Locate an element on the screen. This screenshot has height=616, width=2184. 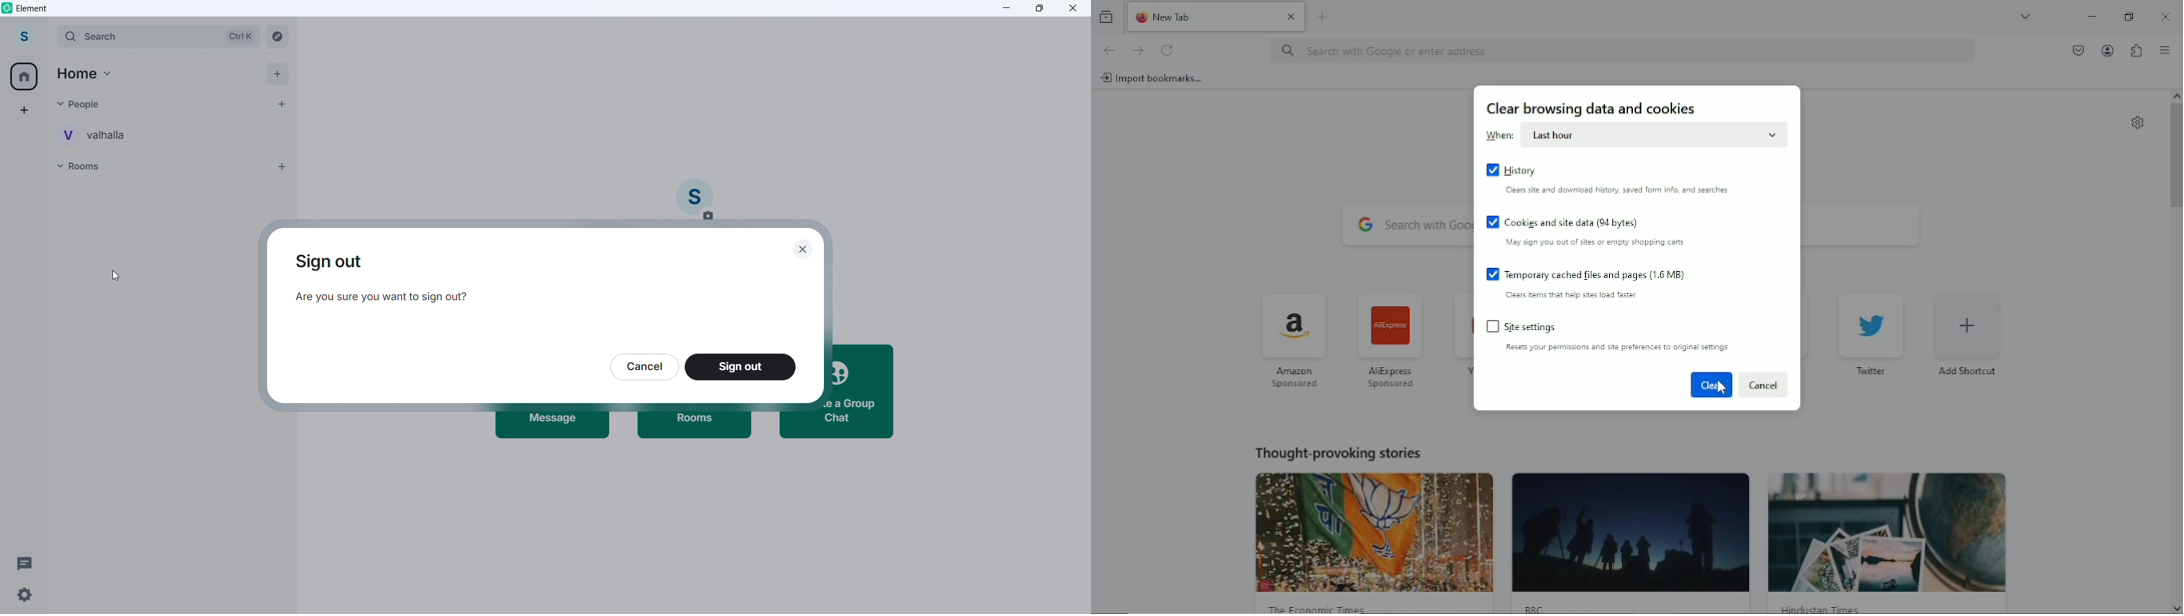
Thought provoking stories is located at coordinates (1339, 451).